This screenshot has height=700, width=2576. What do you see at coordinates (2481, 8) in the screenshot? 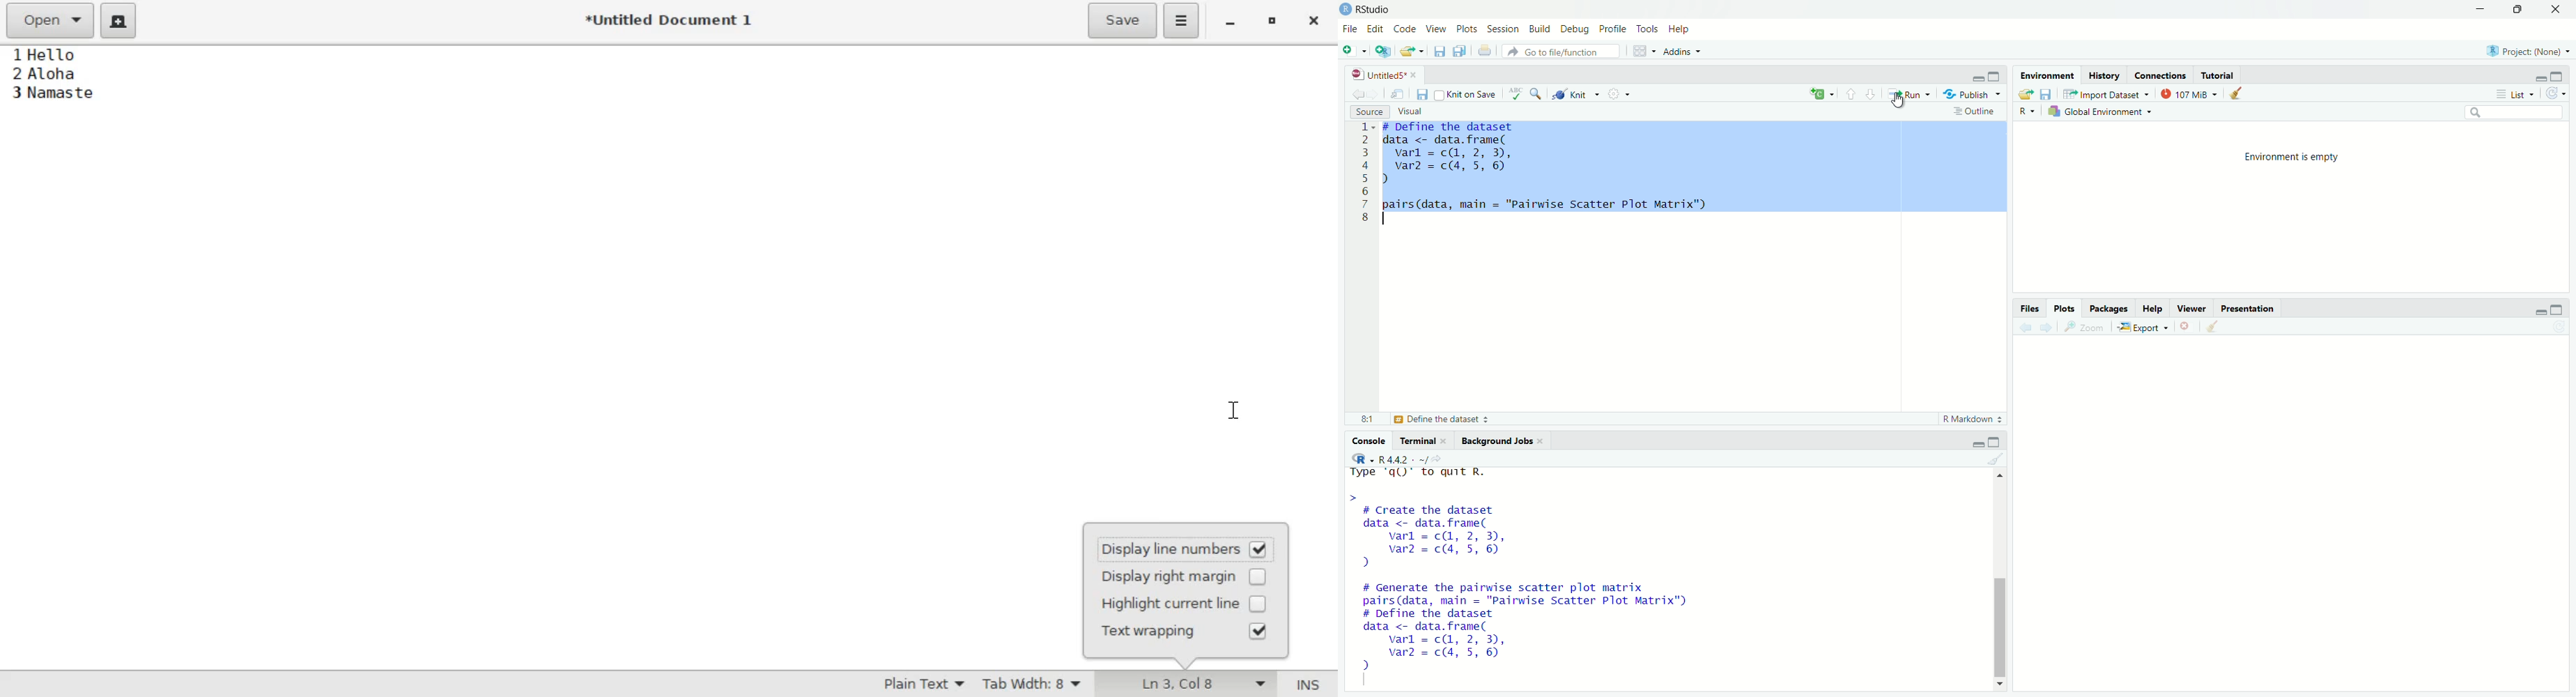
I see `Minimize` at bounding box center [2481, 8].